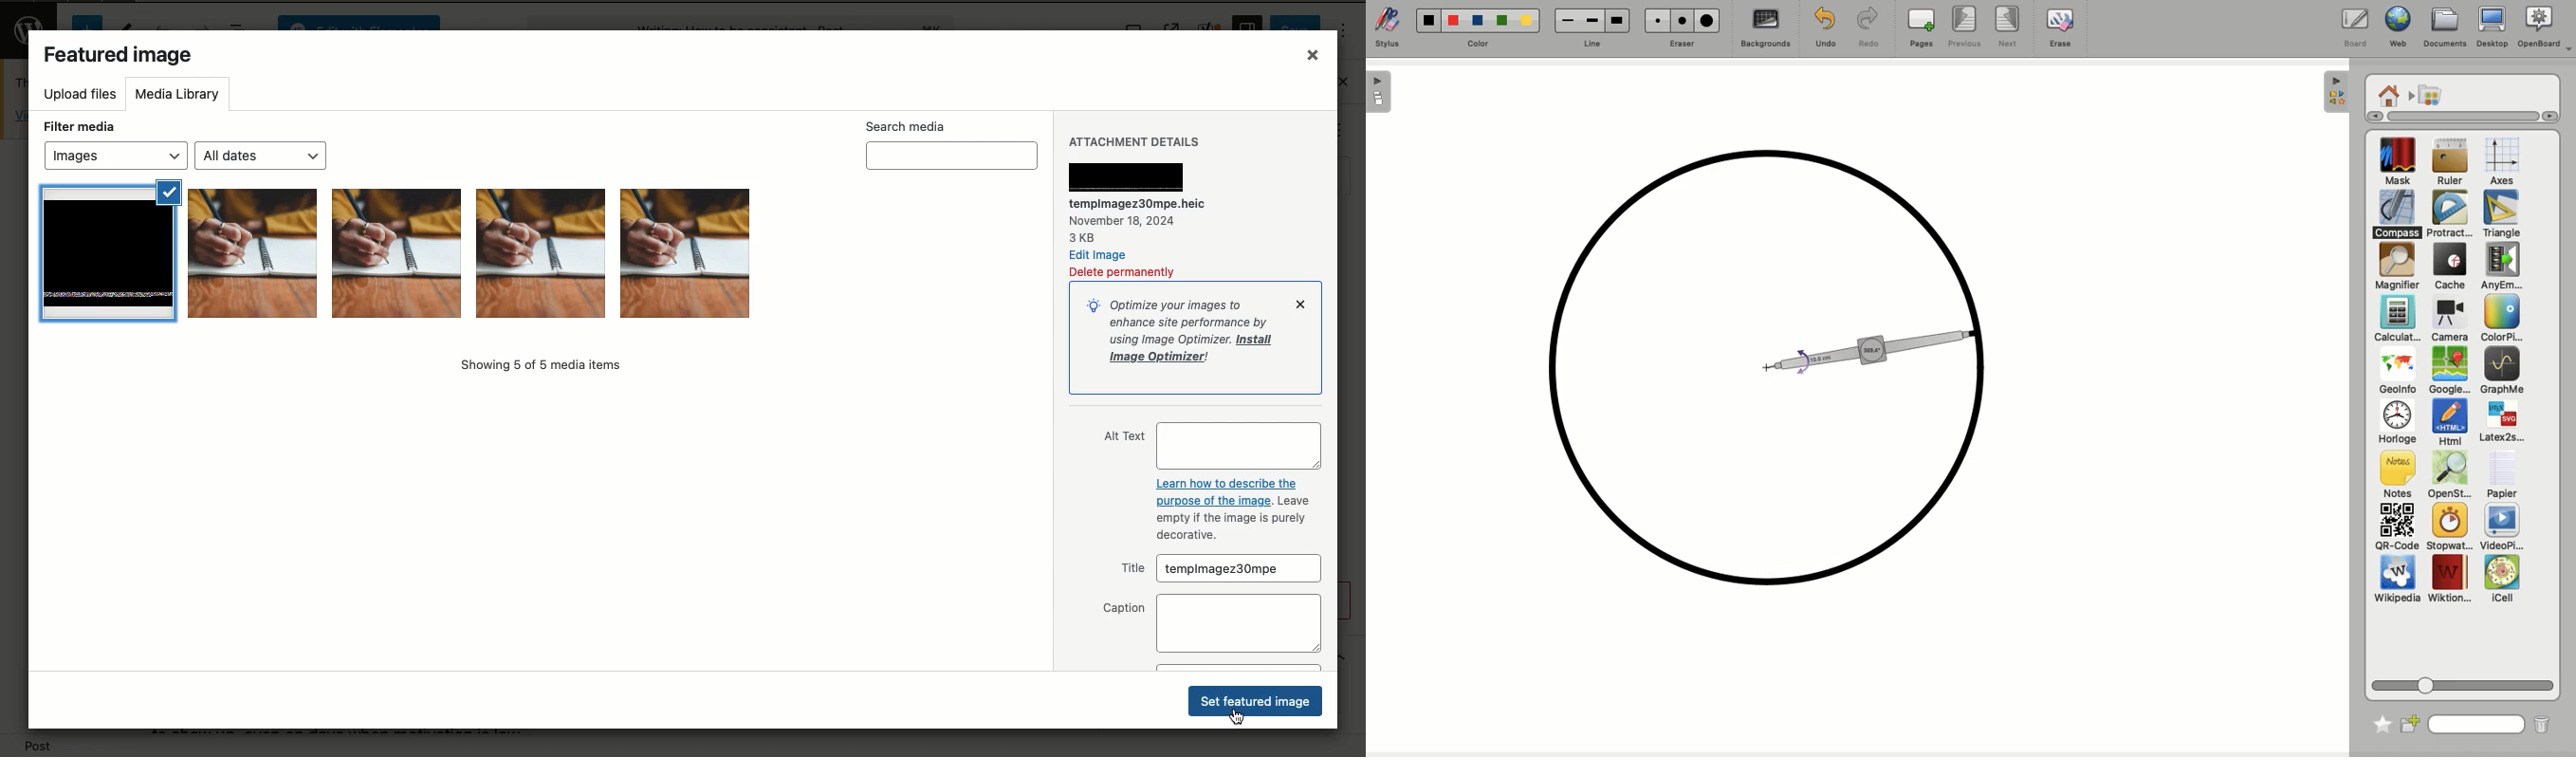 This screenshot has height=784, width=2576. I want to click on hide sidebar, so click(2335, 92).